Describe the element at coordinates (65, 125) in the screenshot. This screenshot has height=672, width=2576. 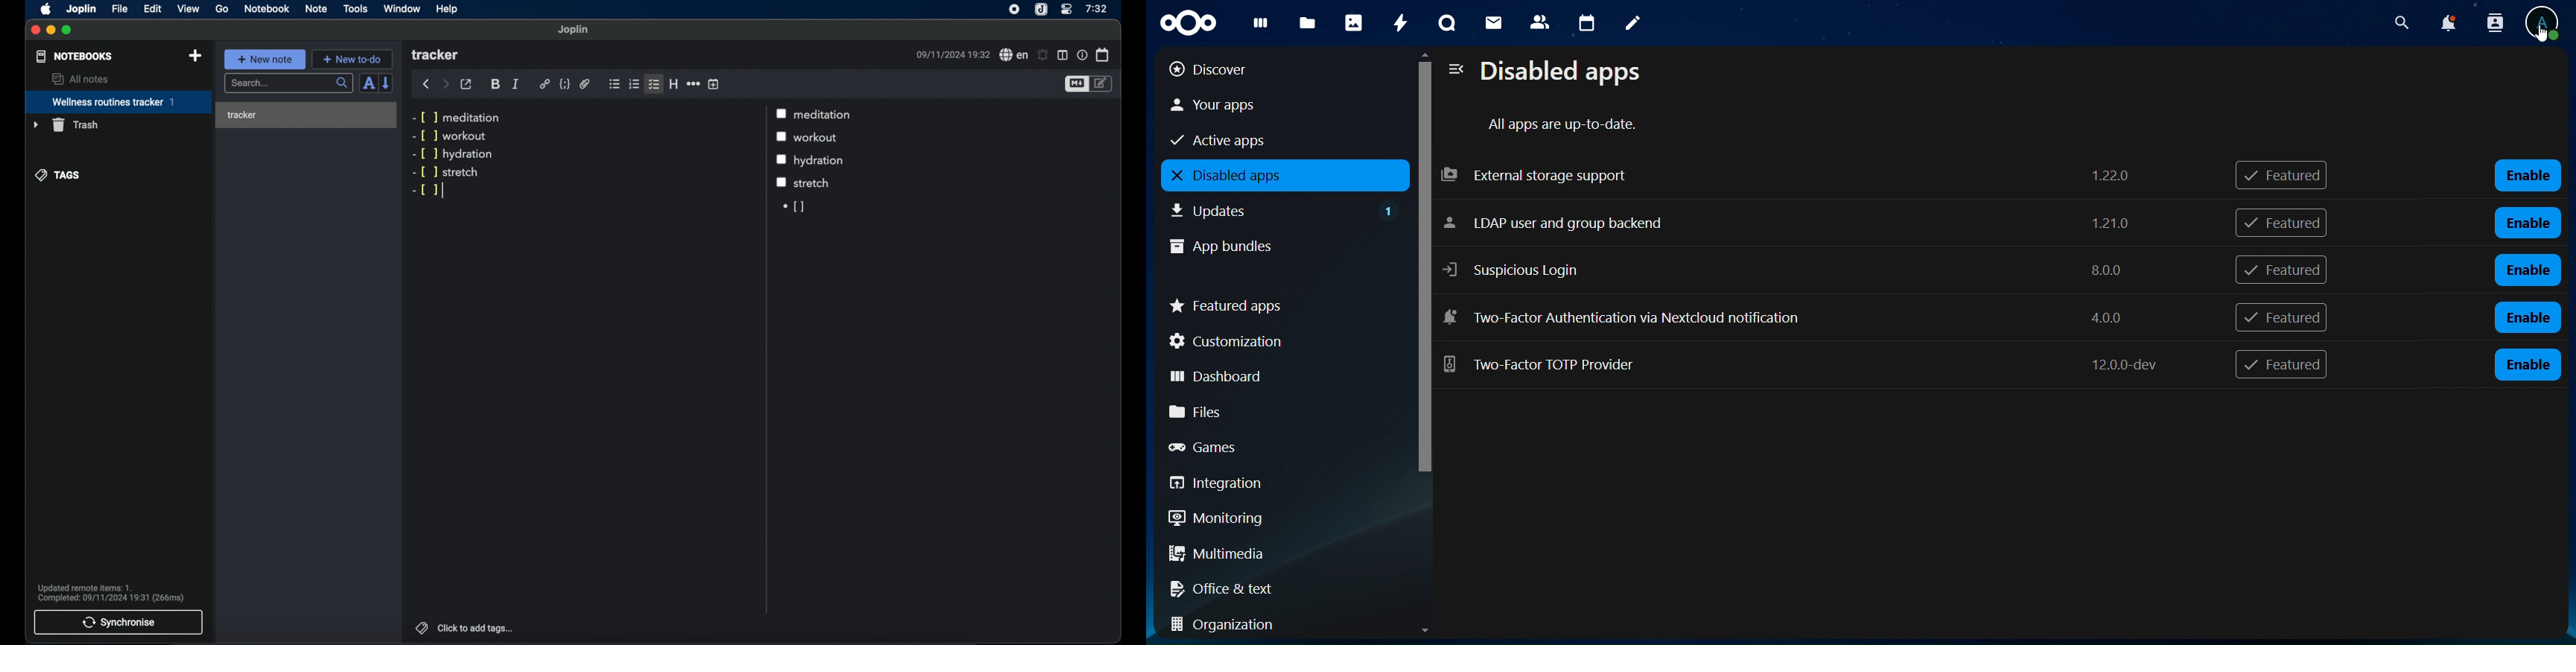
I see `trash` at that location.